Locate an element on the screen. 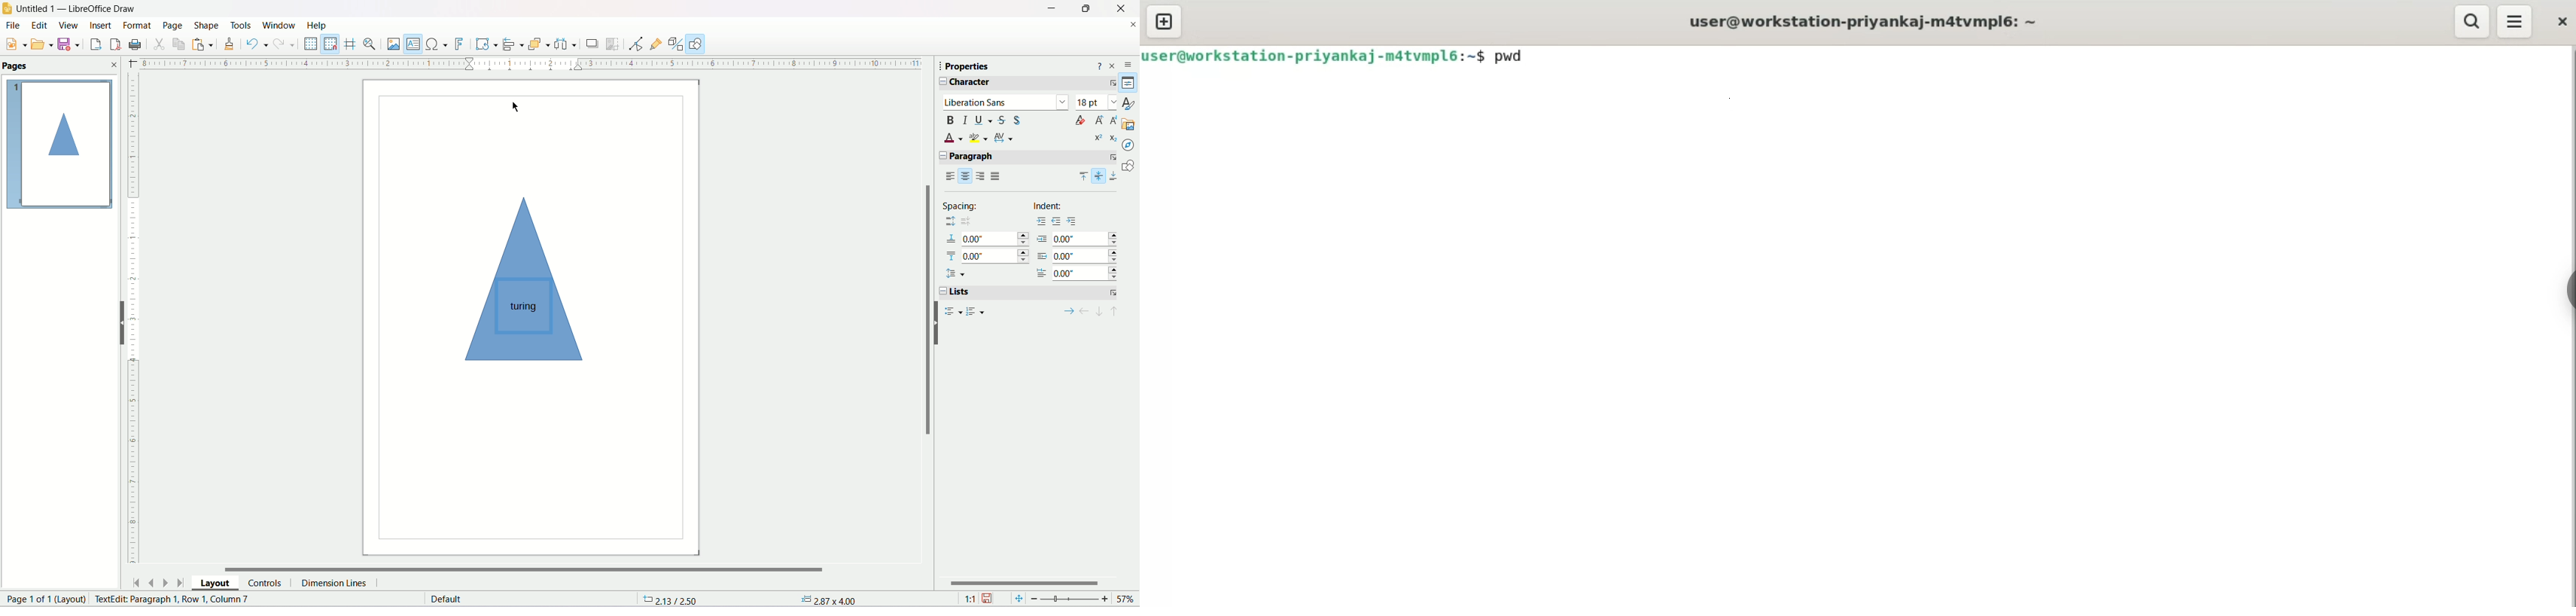 This screenshot has height=616, width=2576. one paragraph up is located at coordinates (1114, 311).